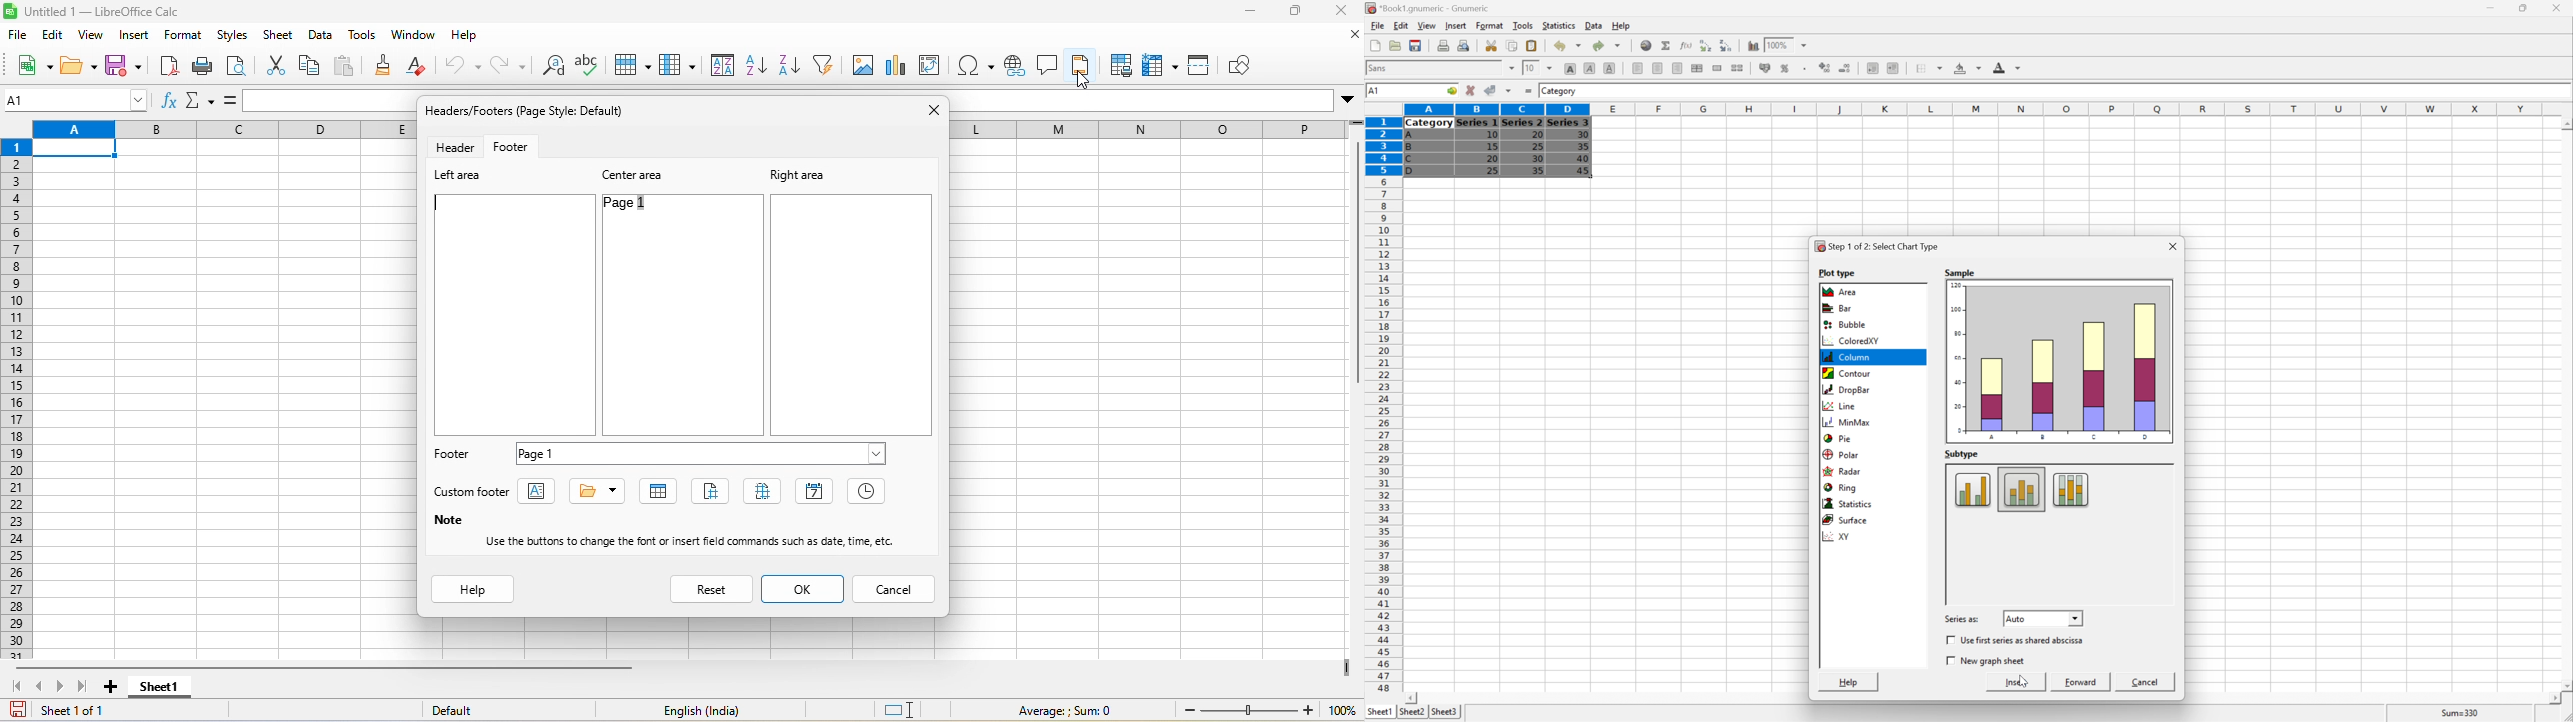 Image resolution: width=2576 pixels, height=728 pixels. Describe the element at coordinates (1523, 25) in the screenshot. I see `Tools` at that location.